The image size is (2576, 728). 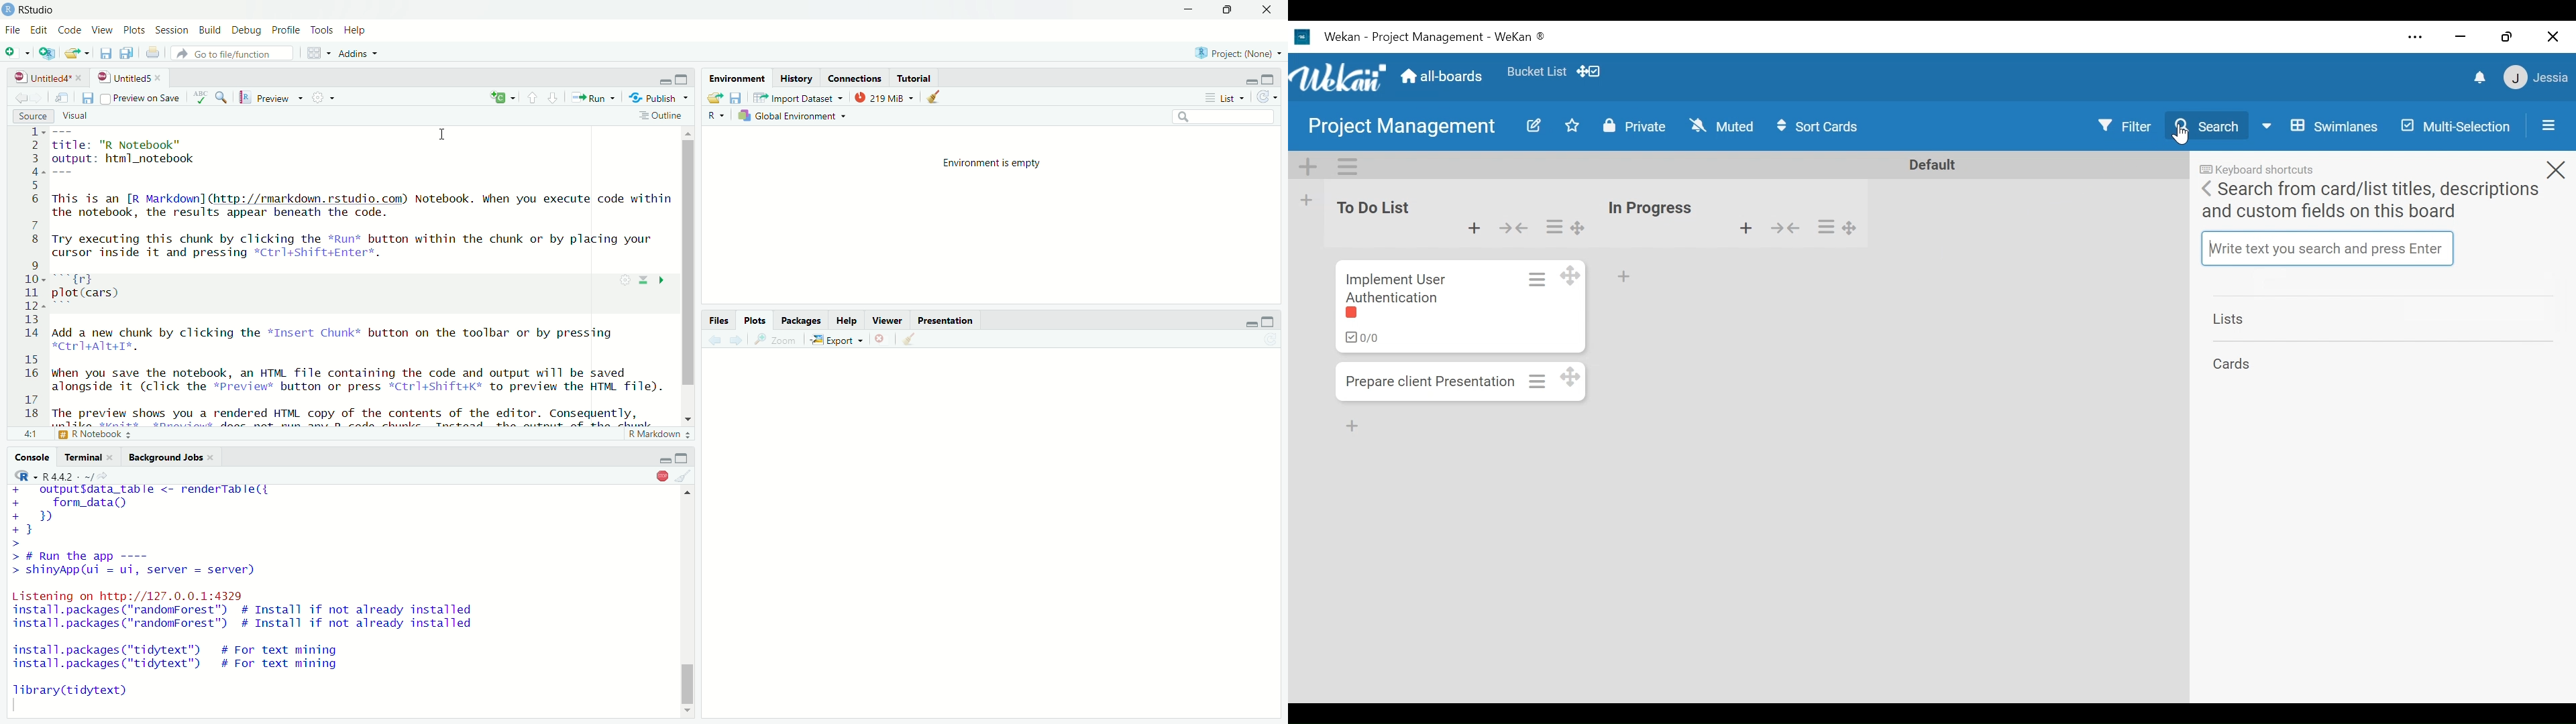 I want to click on currently used language - R, so click(x=719, y=117).